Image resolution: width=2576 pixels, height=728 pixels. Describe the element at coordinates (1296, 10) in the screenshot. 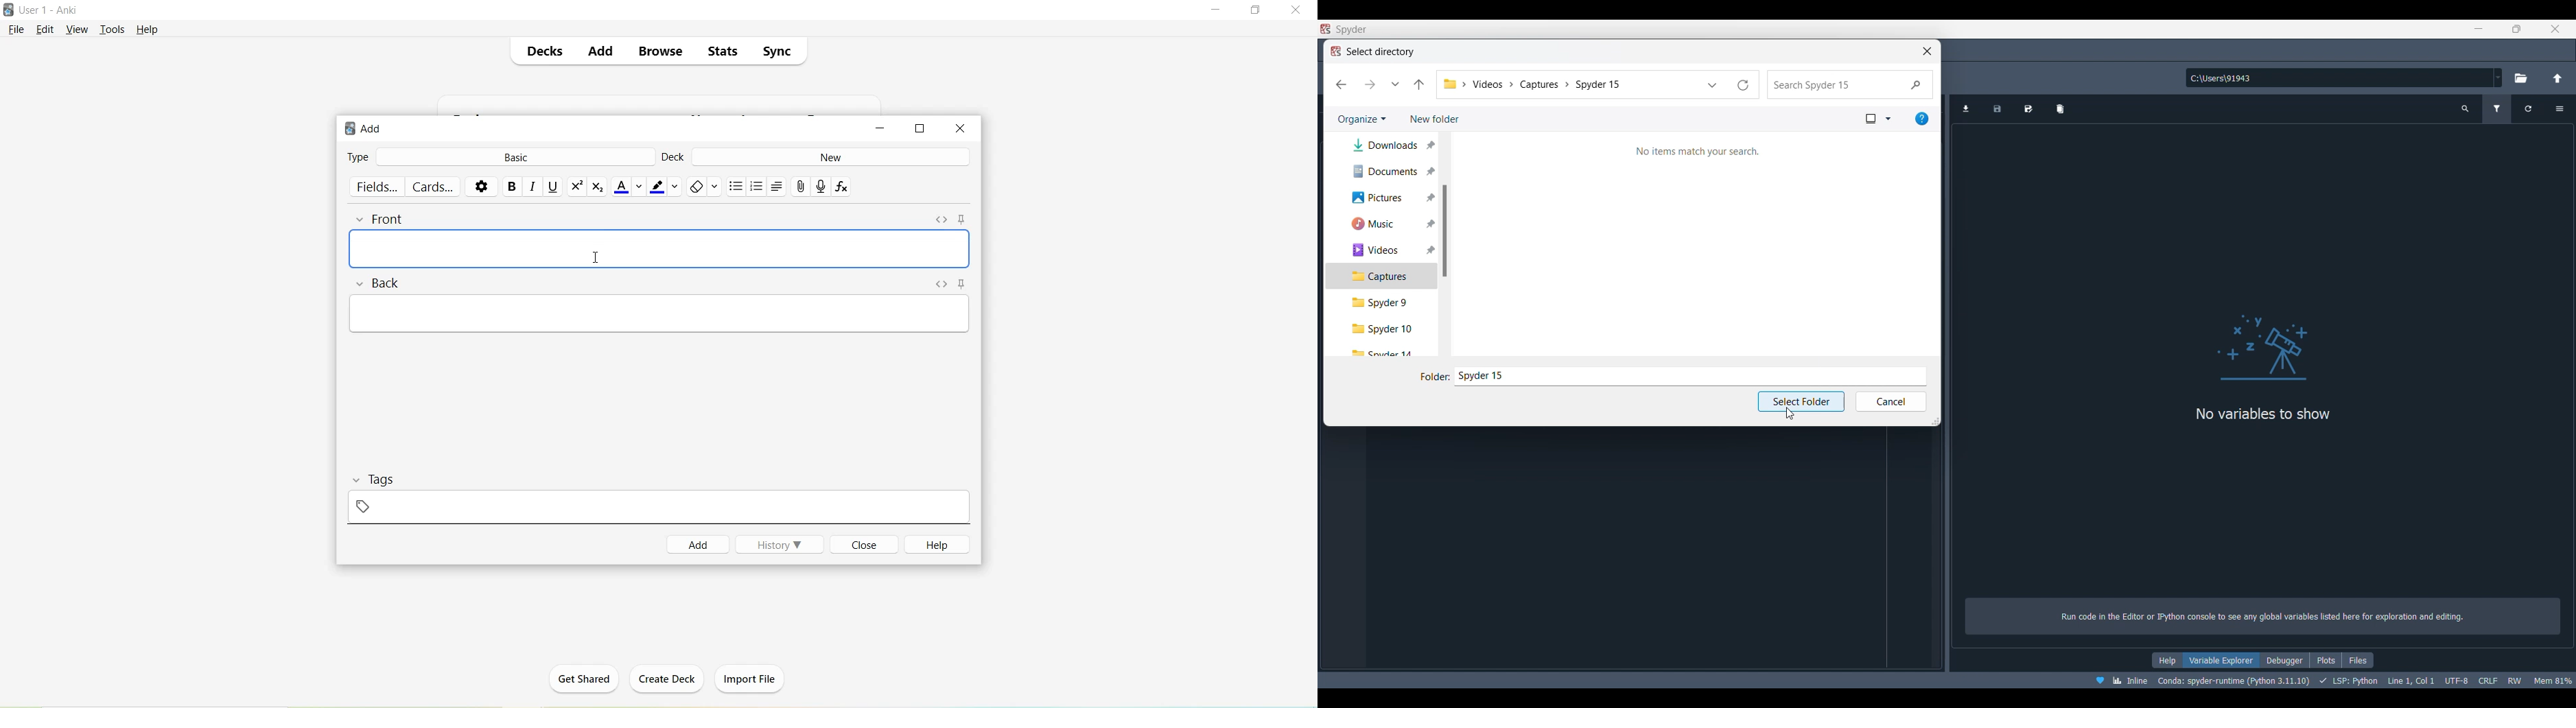

I see `Close` at that location.